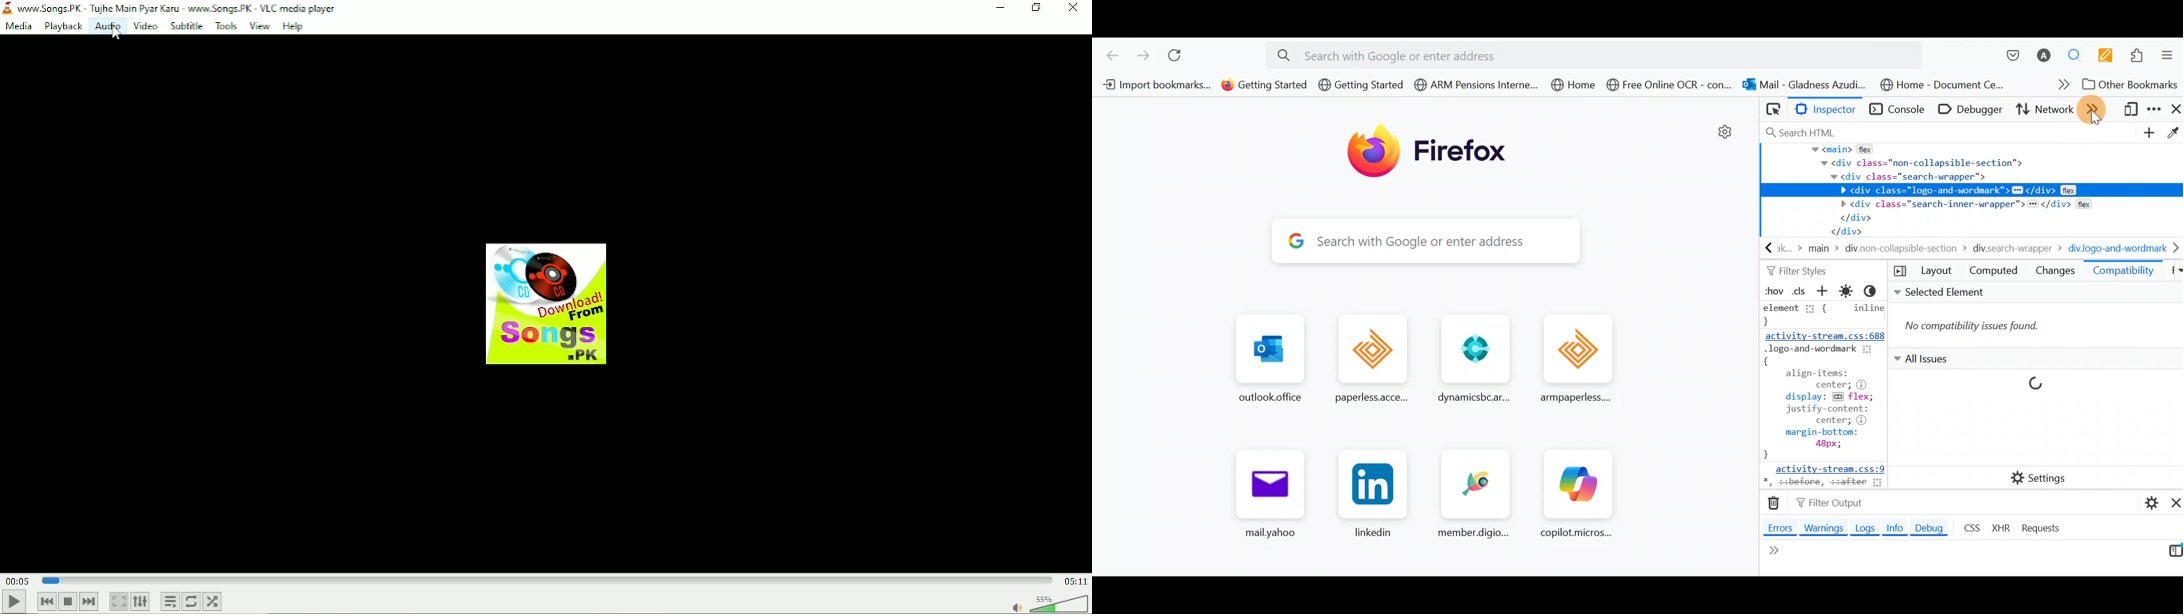 The height and width of the screenshot is (616, 2184). I want to click on Line editor, so click(1838, 561).